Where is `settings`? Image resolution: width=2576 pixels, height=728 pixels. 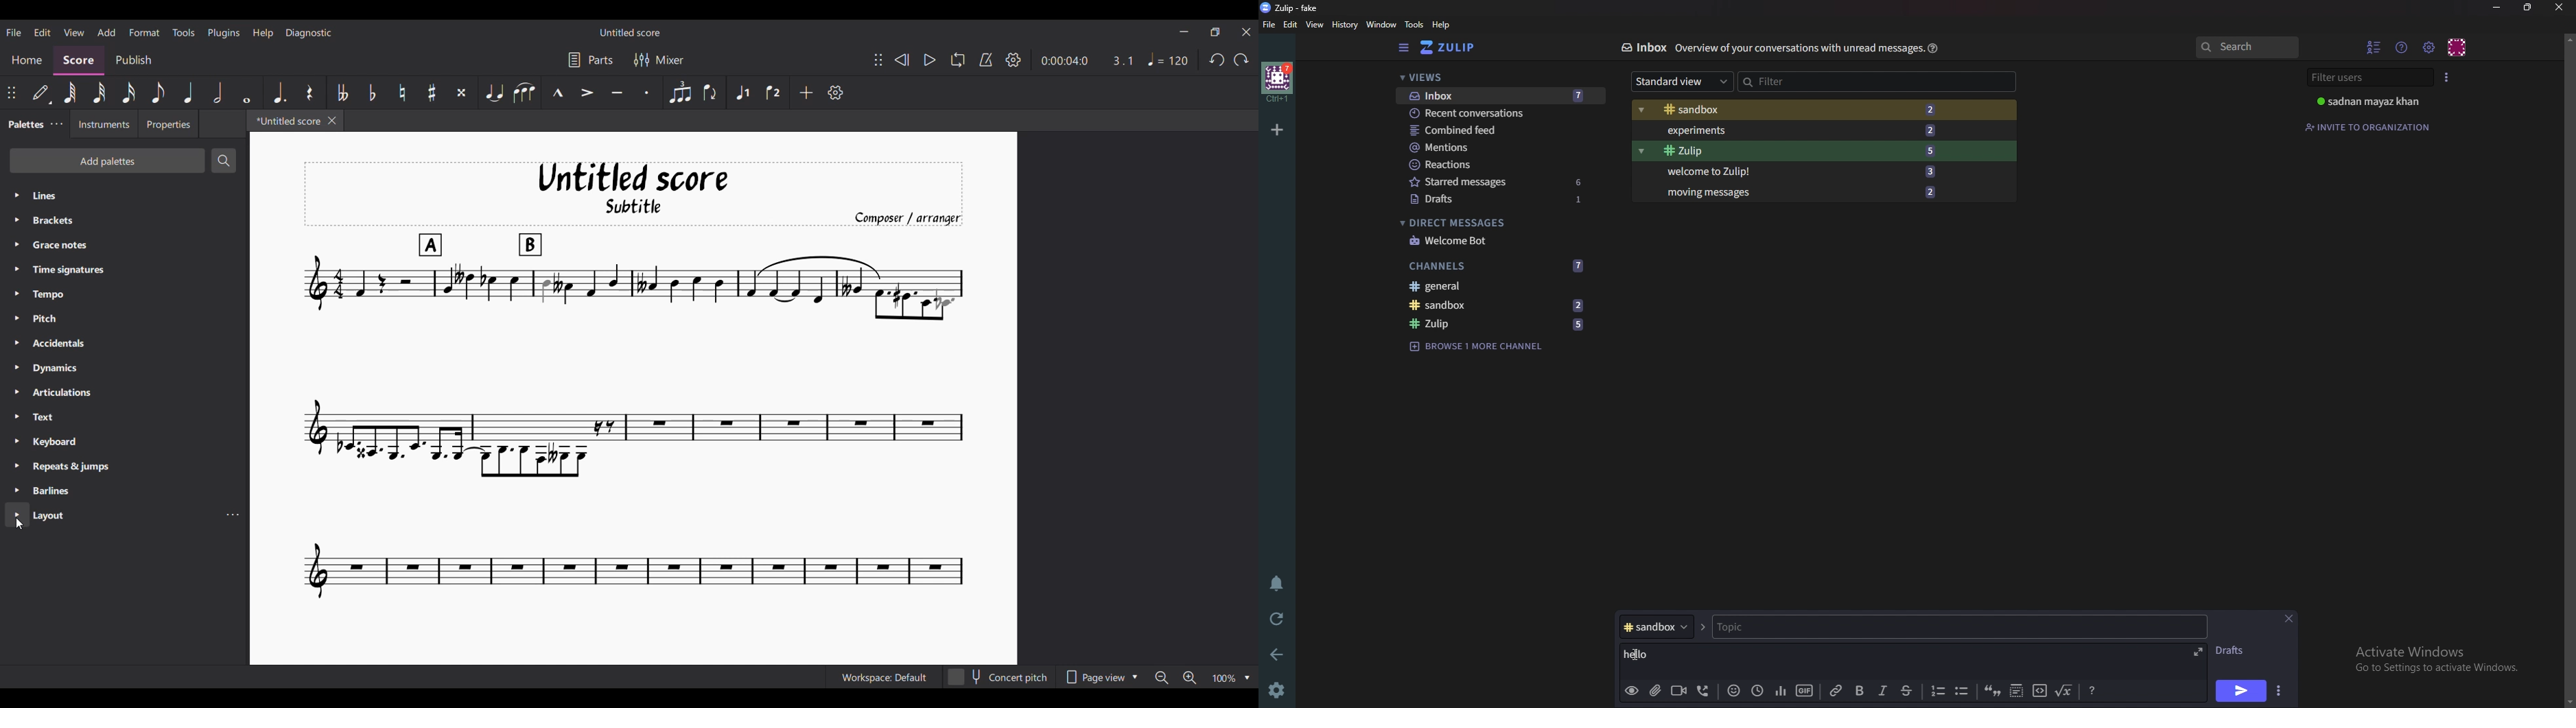 settings is located at coordinates (1279, 688).